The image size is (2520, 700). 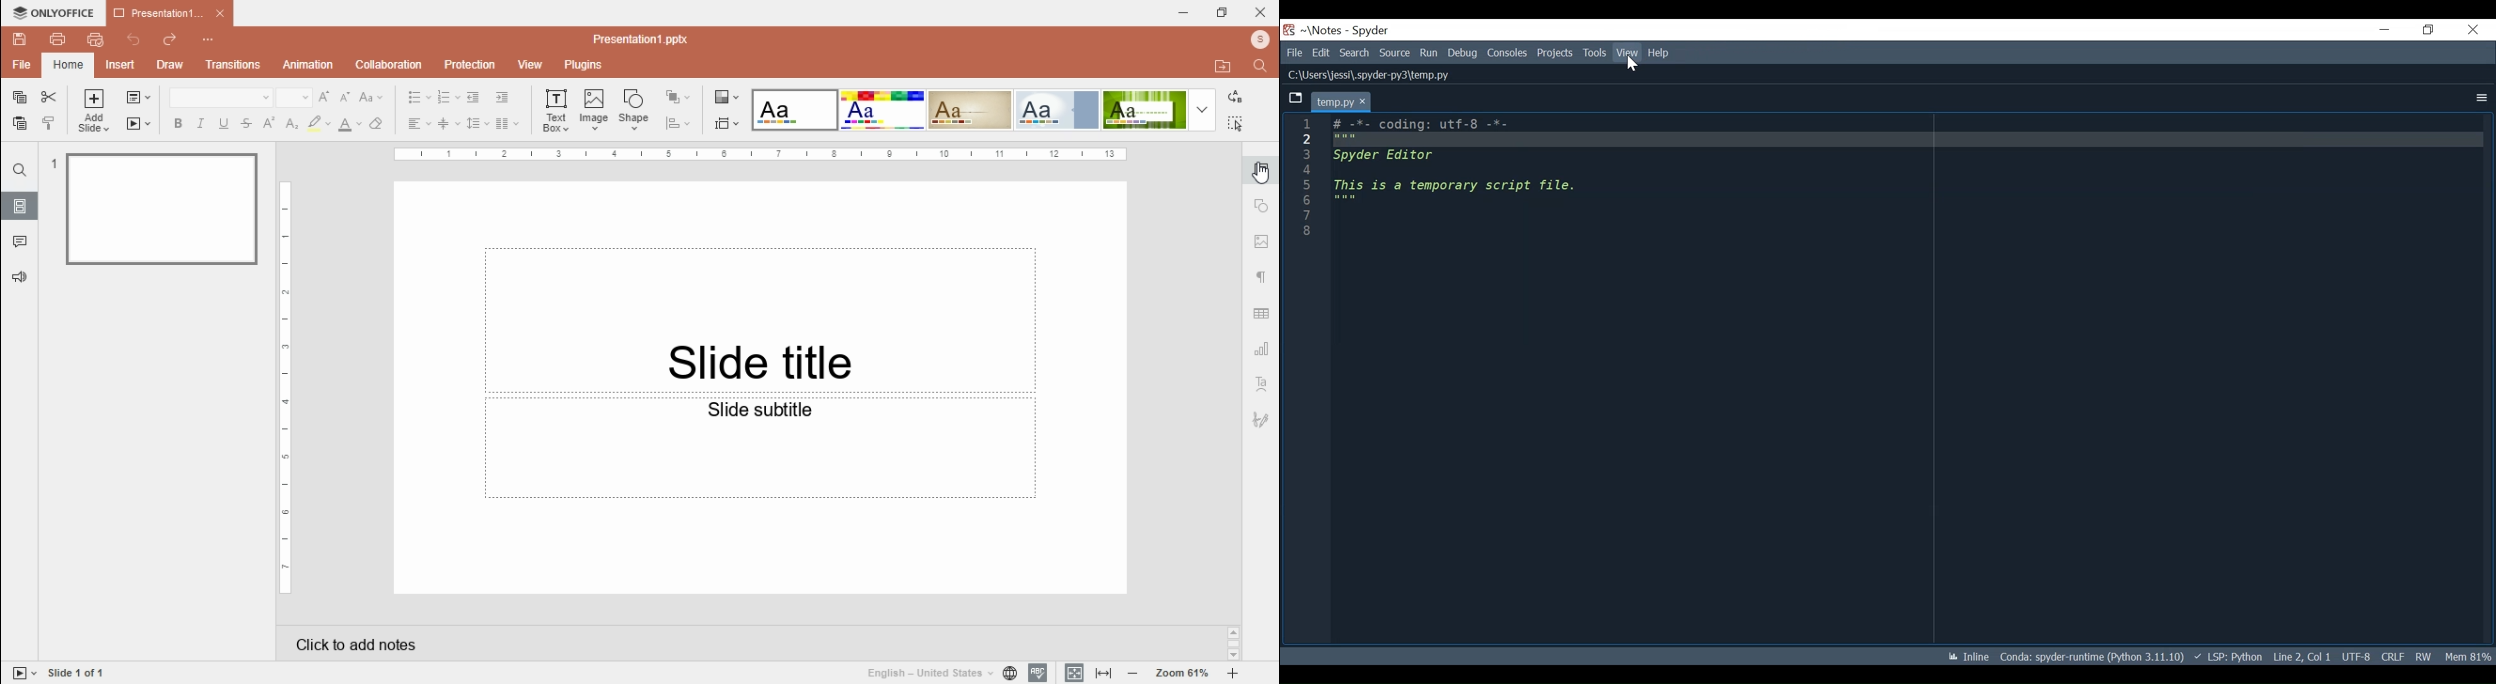 What do you see at coordinates (2091, 656) in the screenshot?
I see `Conda Environment Indicator` at bounding box center [2091, 656].